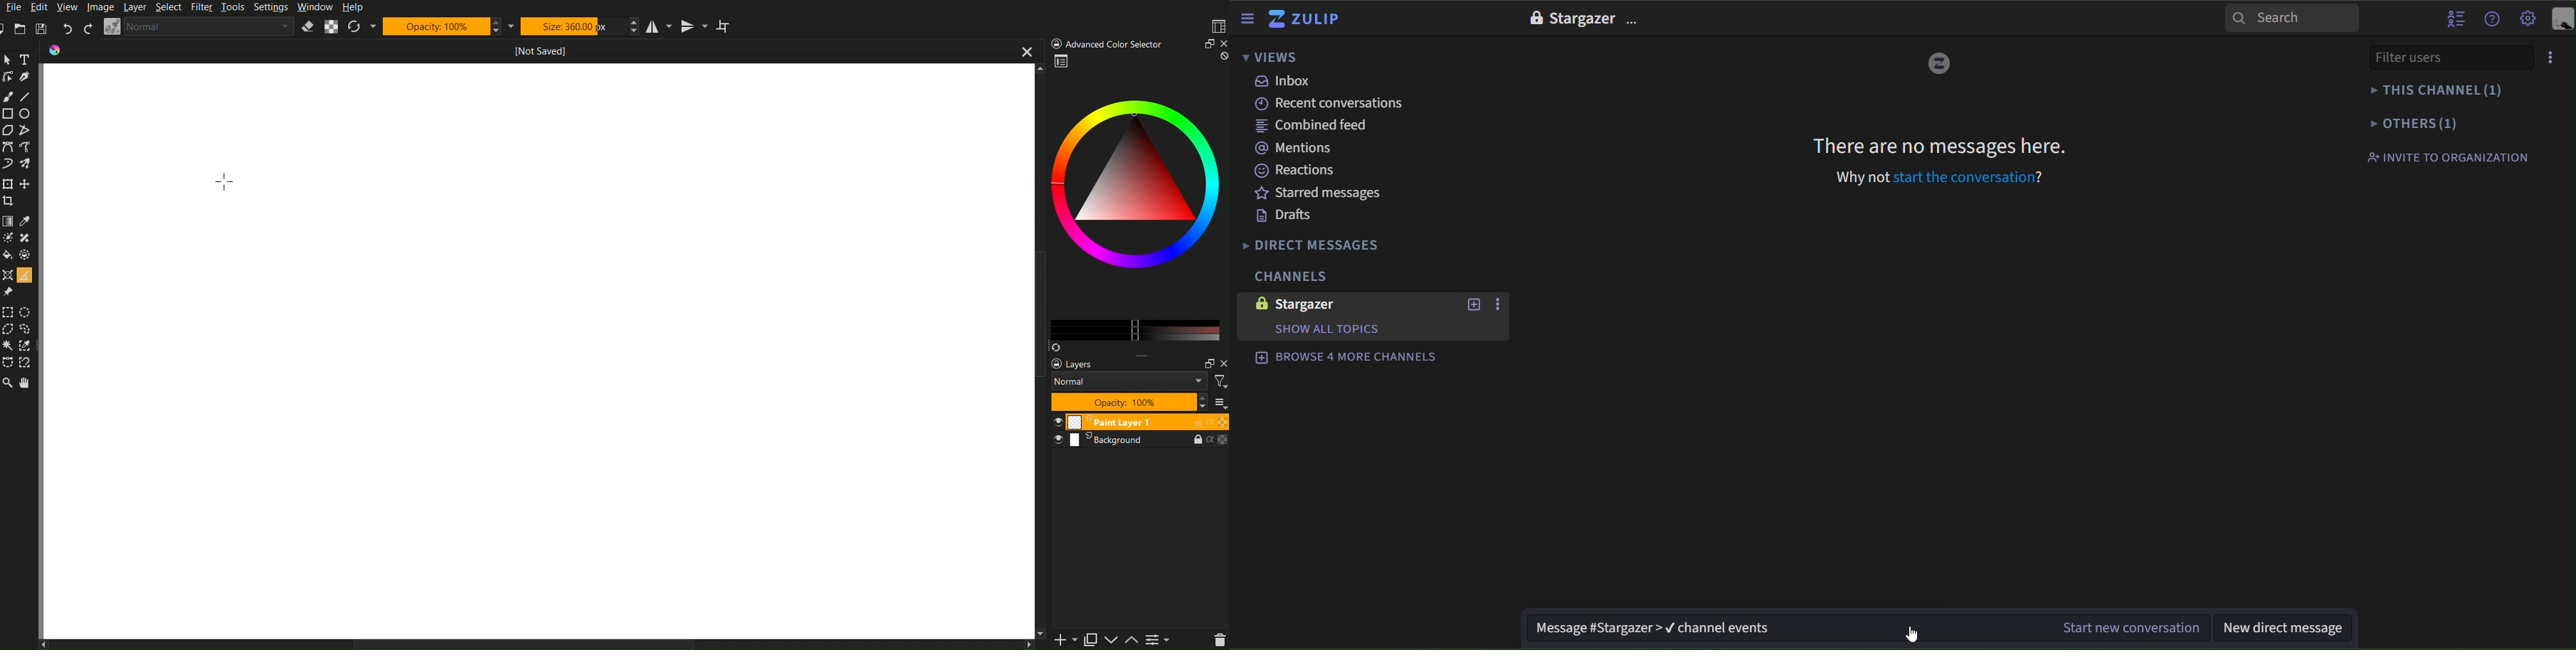 The height and width of the screenshot is (672, 2576). Describe the element at coordinates (271, 8) in the screenshot. I see `Settings` at that location.